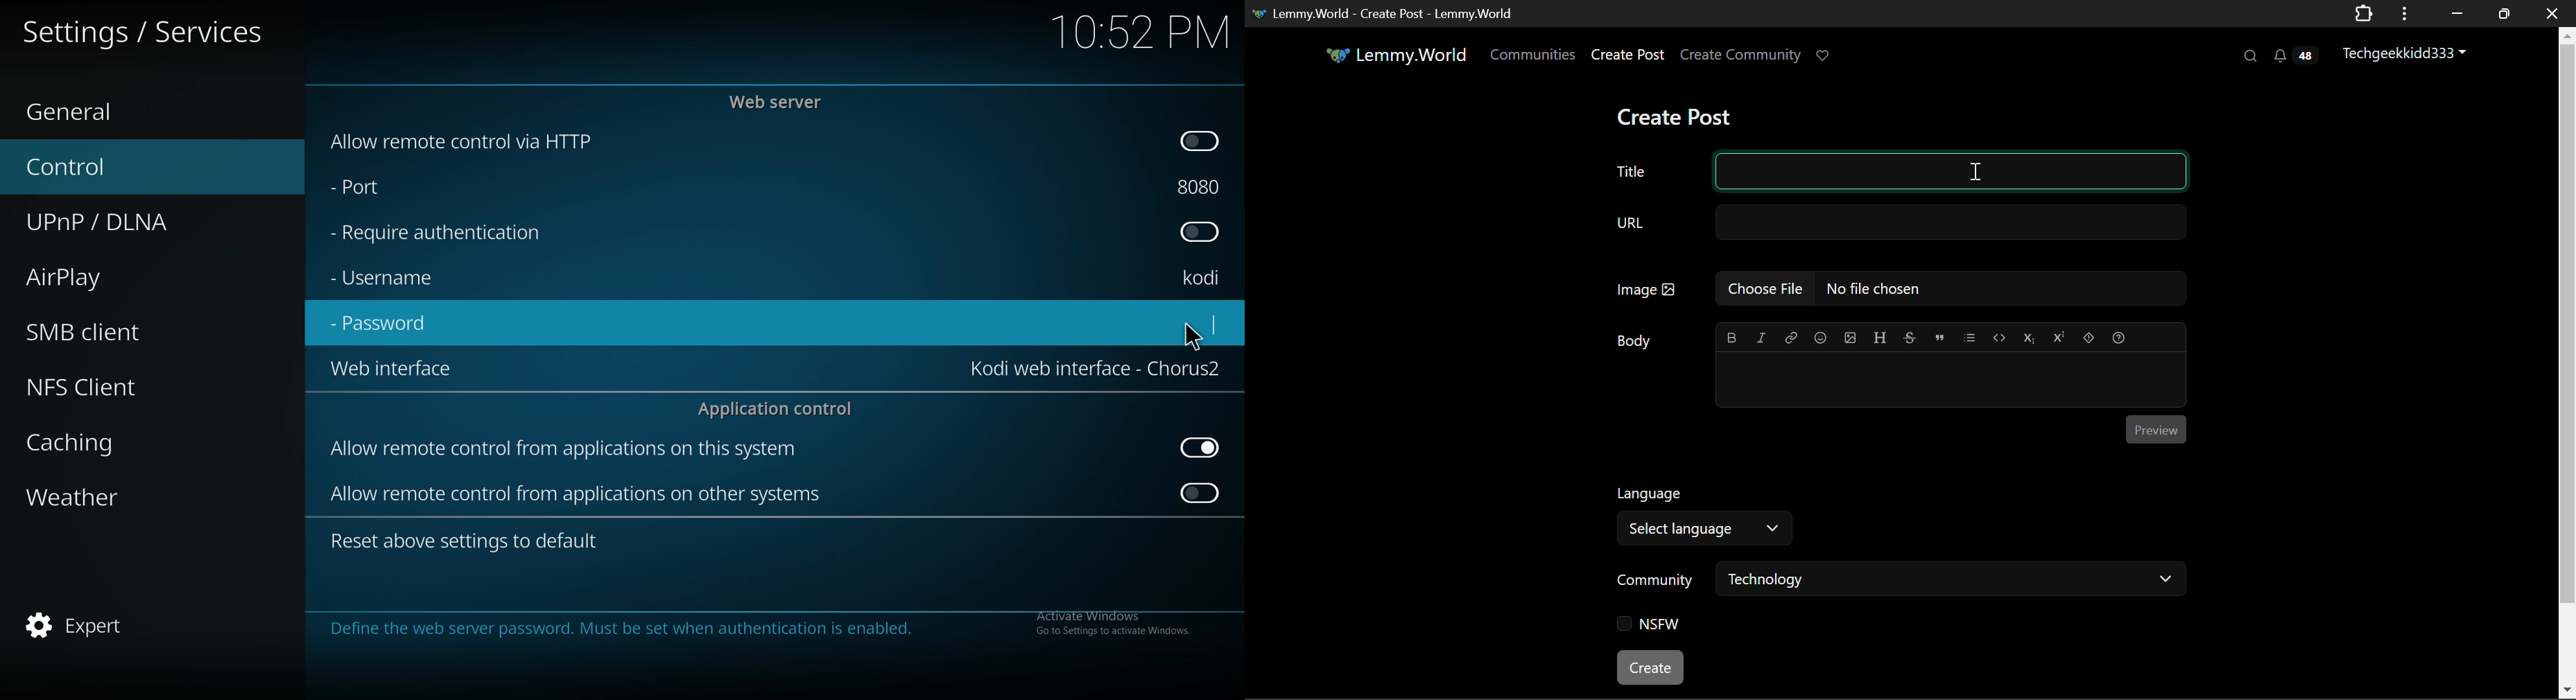 This screenshot has height=700, width=2576. I want to click on application control, so click(780, 408).